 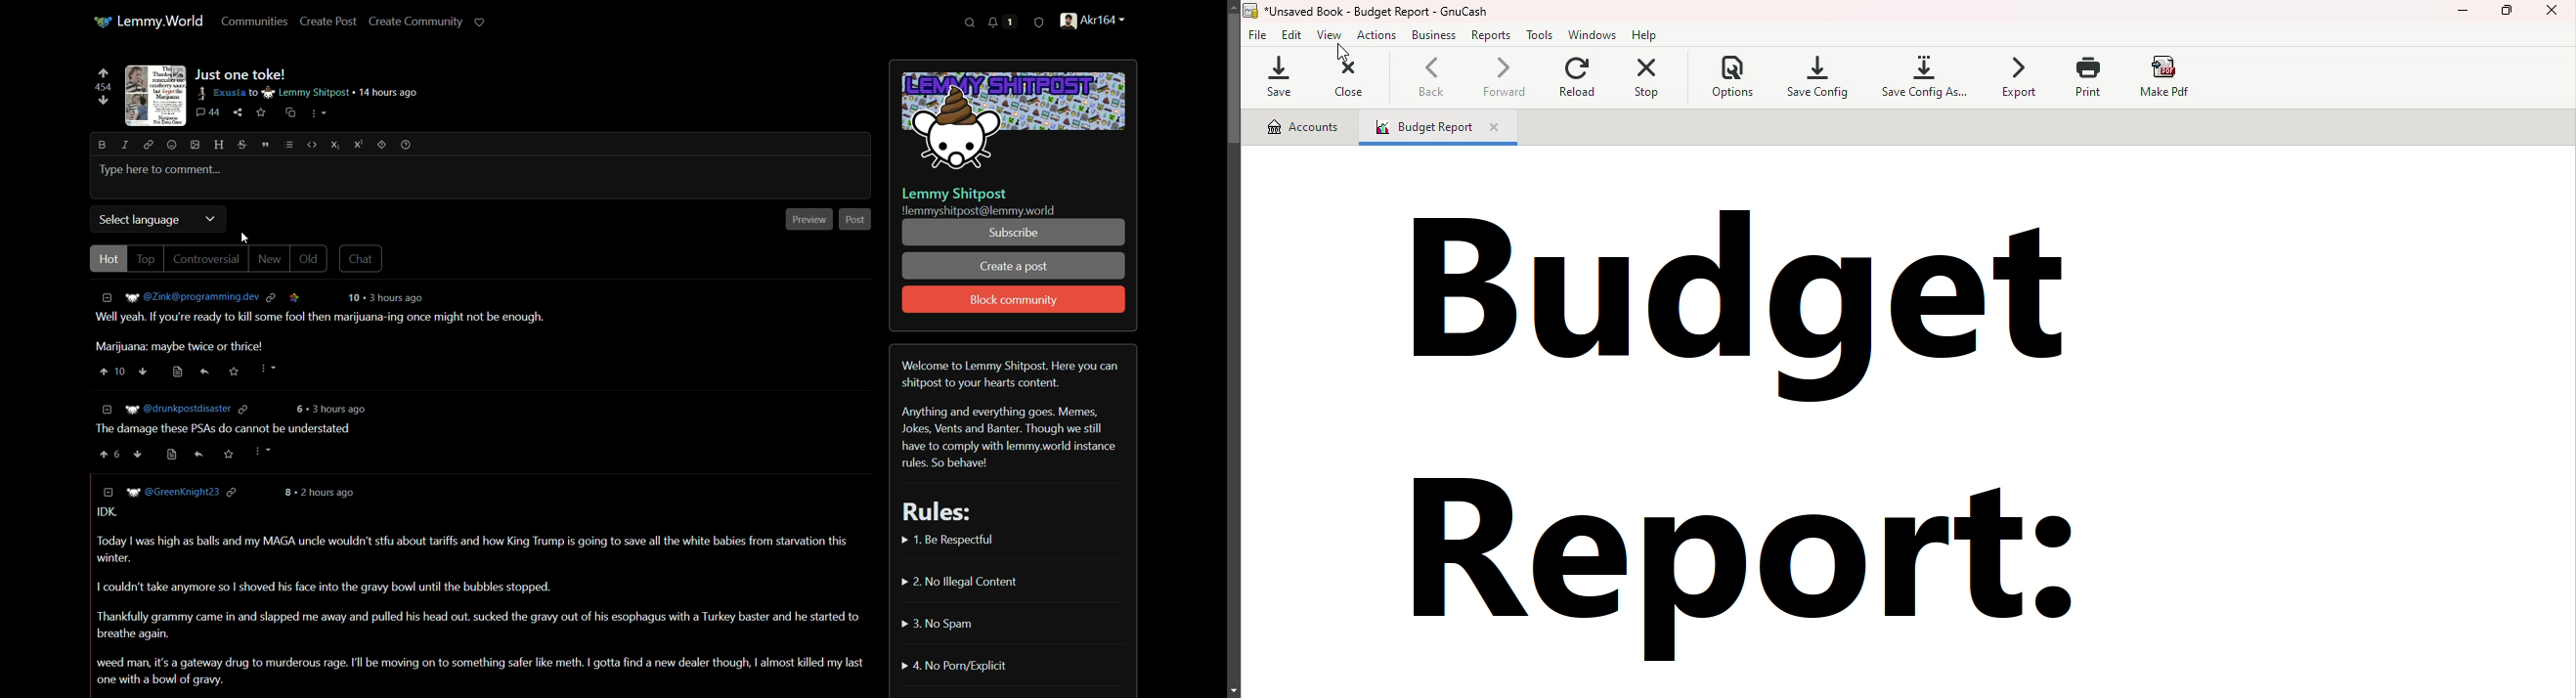 I want to click on @GreenKnight23, so click(x=172, y=492).